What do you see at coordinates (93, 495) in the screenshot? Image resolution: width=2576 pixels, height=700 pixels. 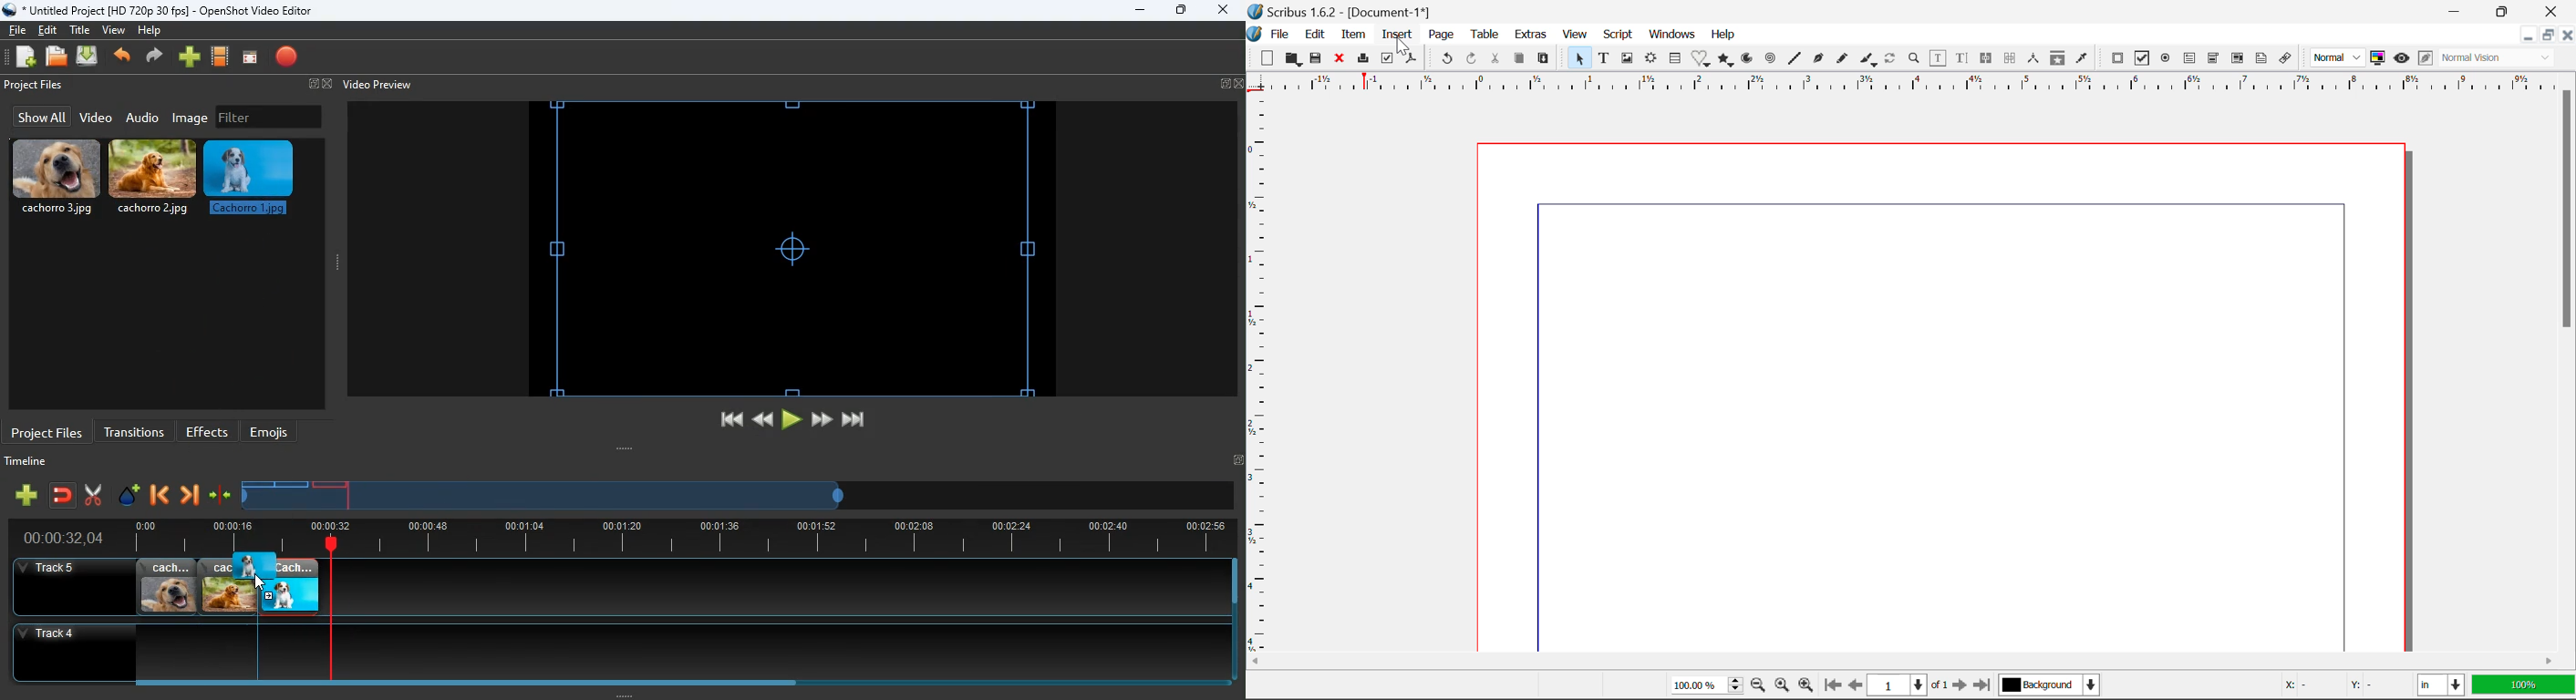 I see `cut` at bounding box center [93, 495].